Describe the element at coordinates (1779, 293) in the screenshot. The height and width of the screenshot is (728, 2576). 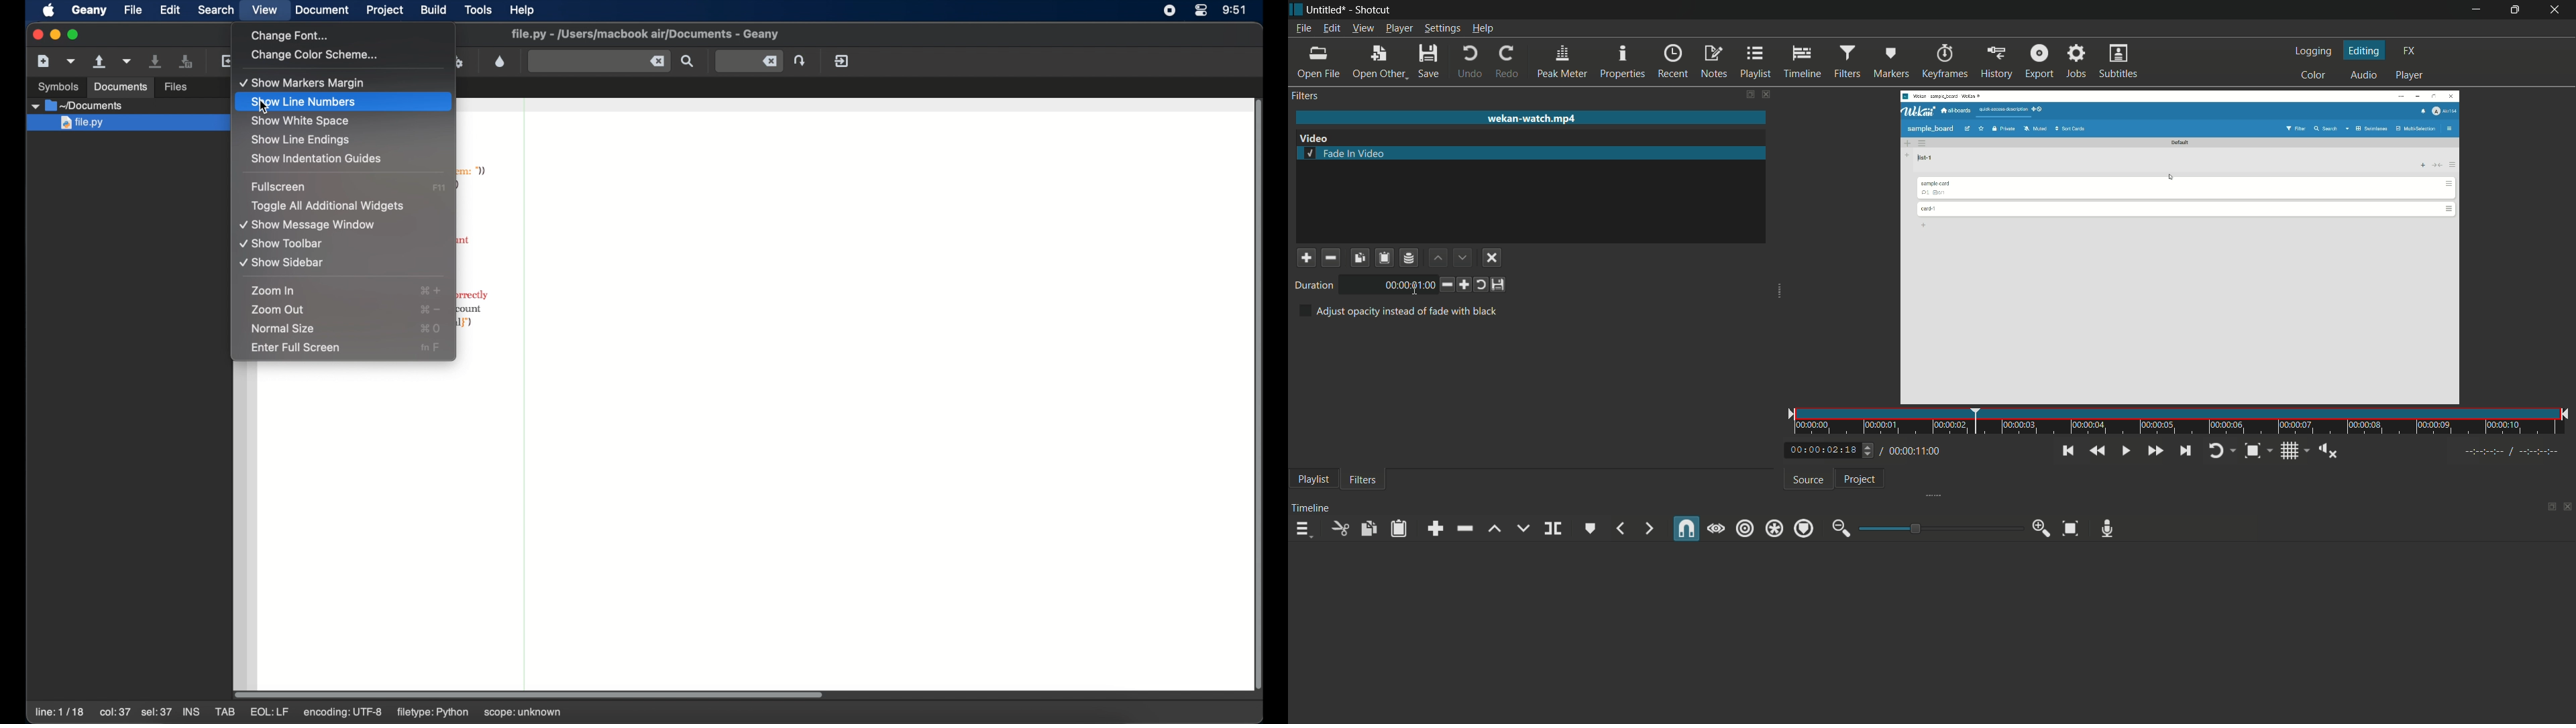
I see `expand` at that location.